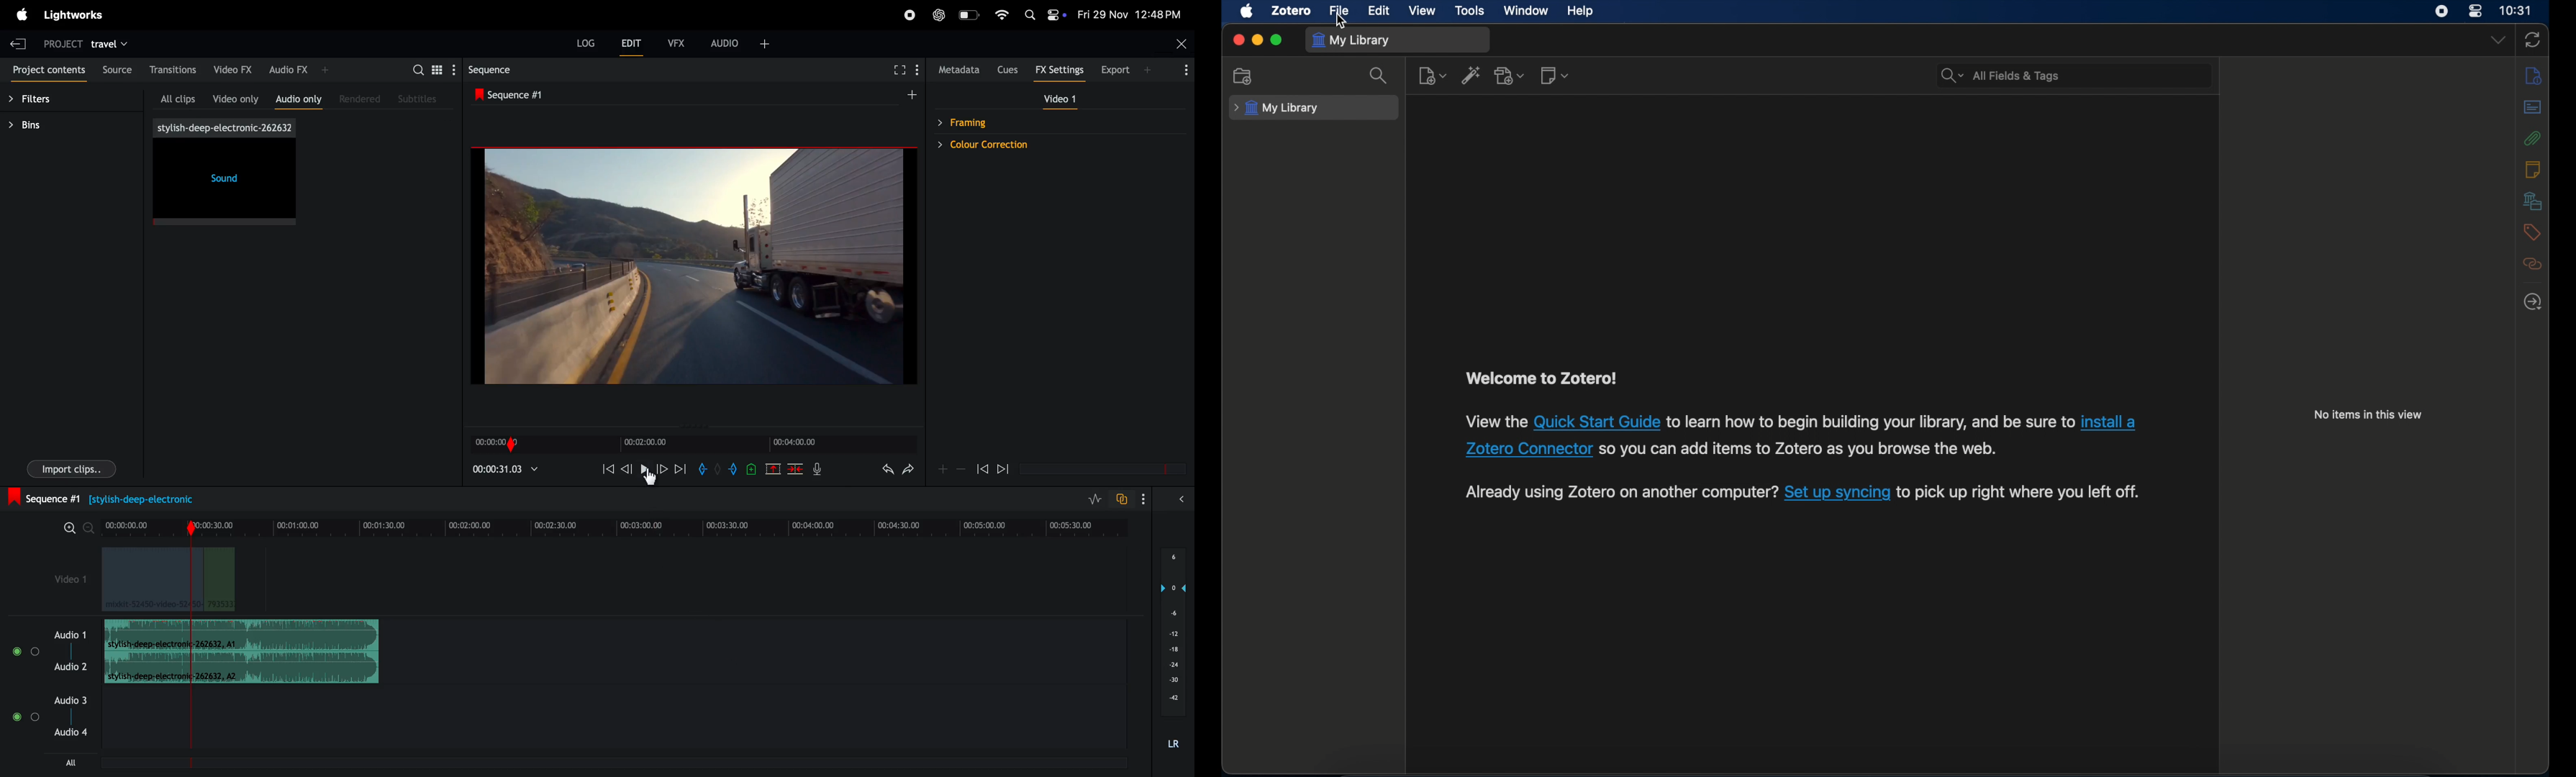 Image resolution: width=2576 pixels, height=784 pixels. Describe the element at coordinates (2020, 492) in the screenshot. I see `text` at that location.